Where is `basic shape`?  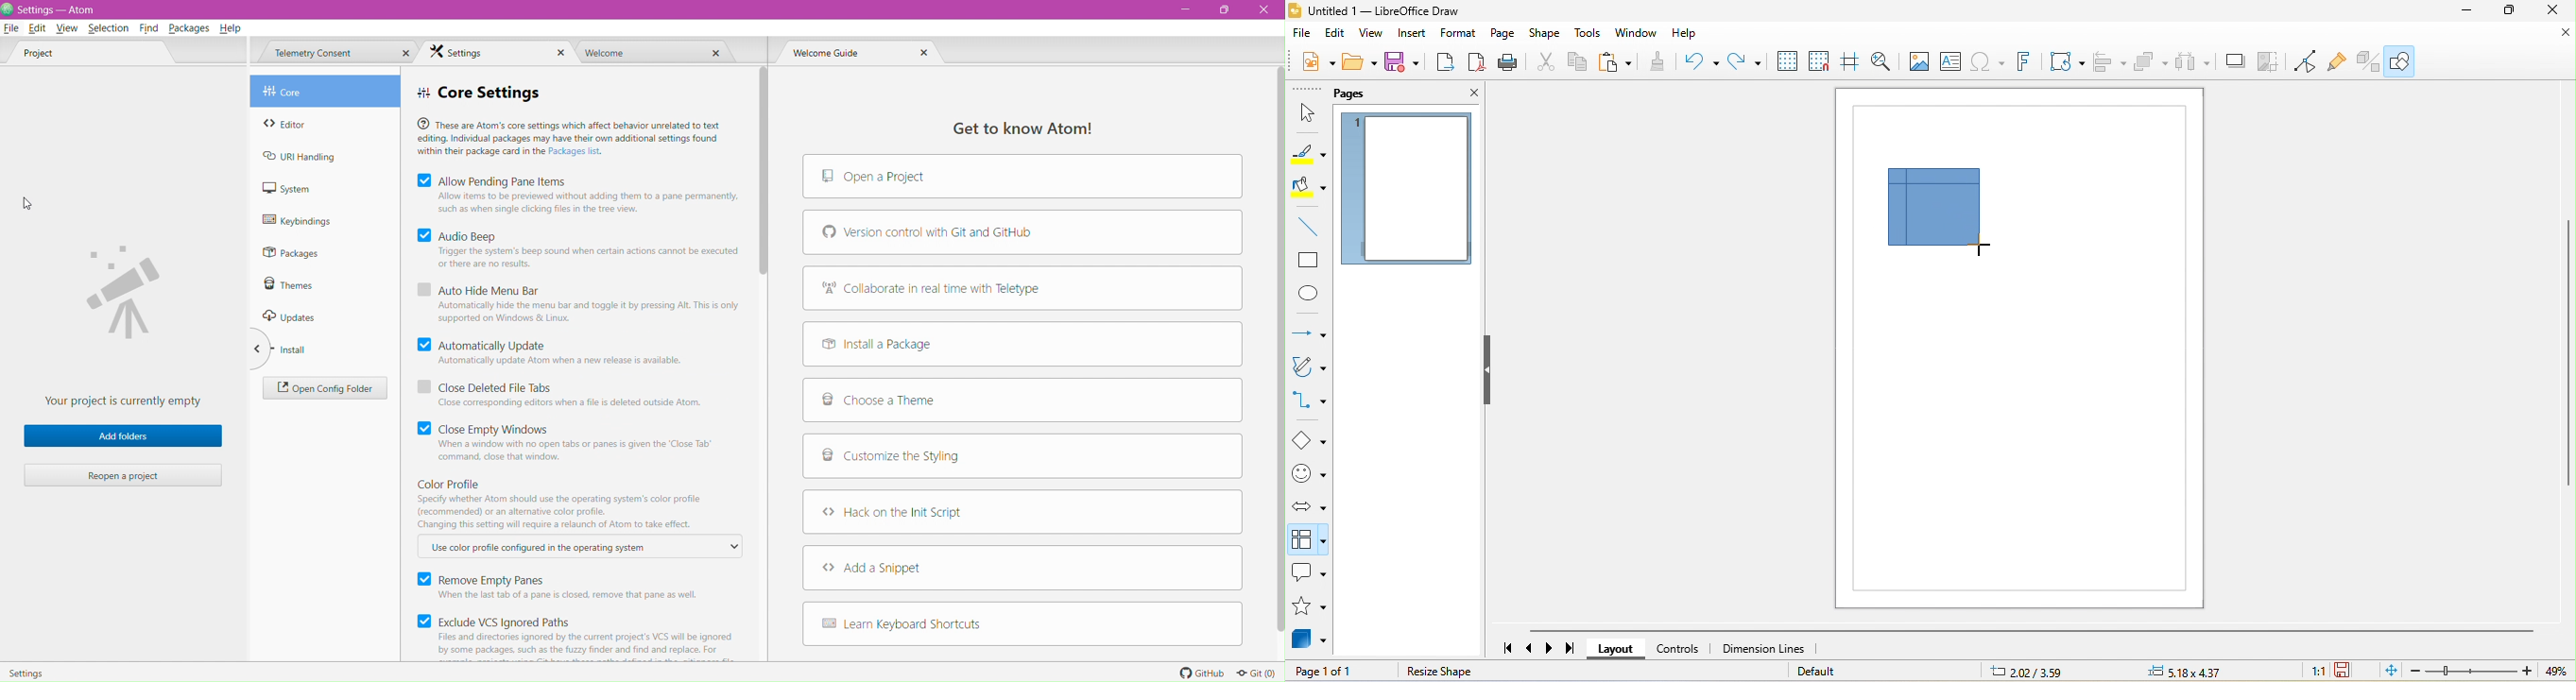
basic shape is located at coordinates (1310, 441).